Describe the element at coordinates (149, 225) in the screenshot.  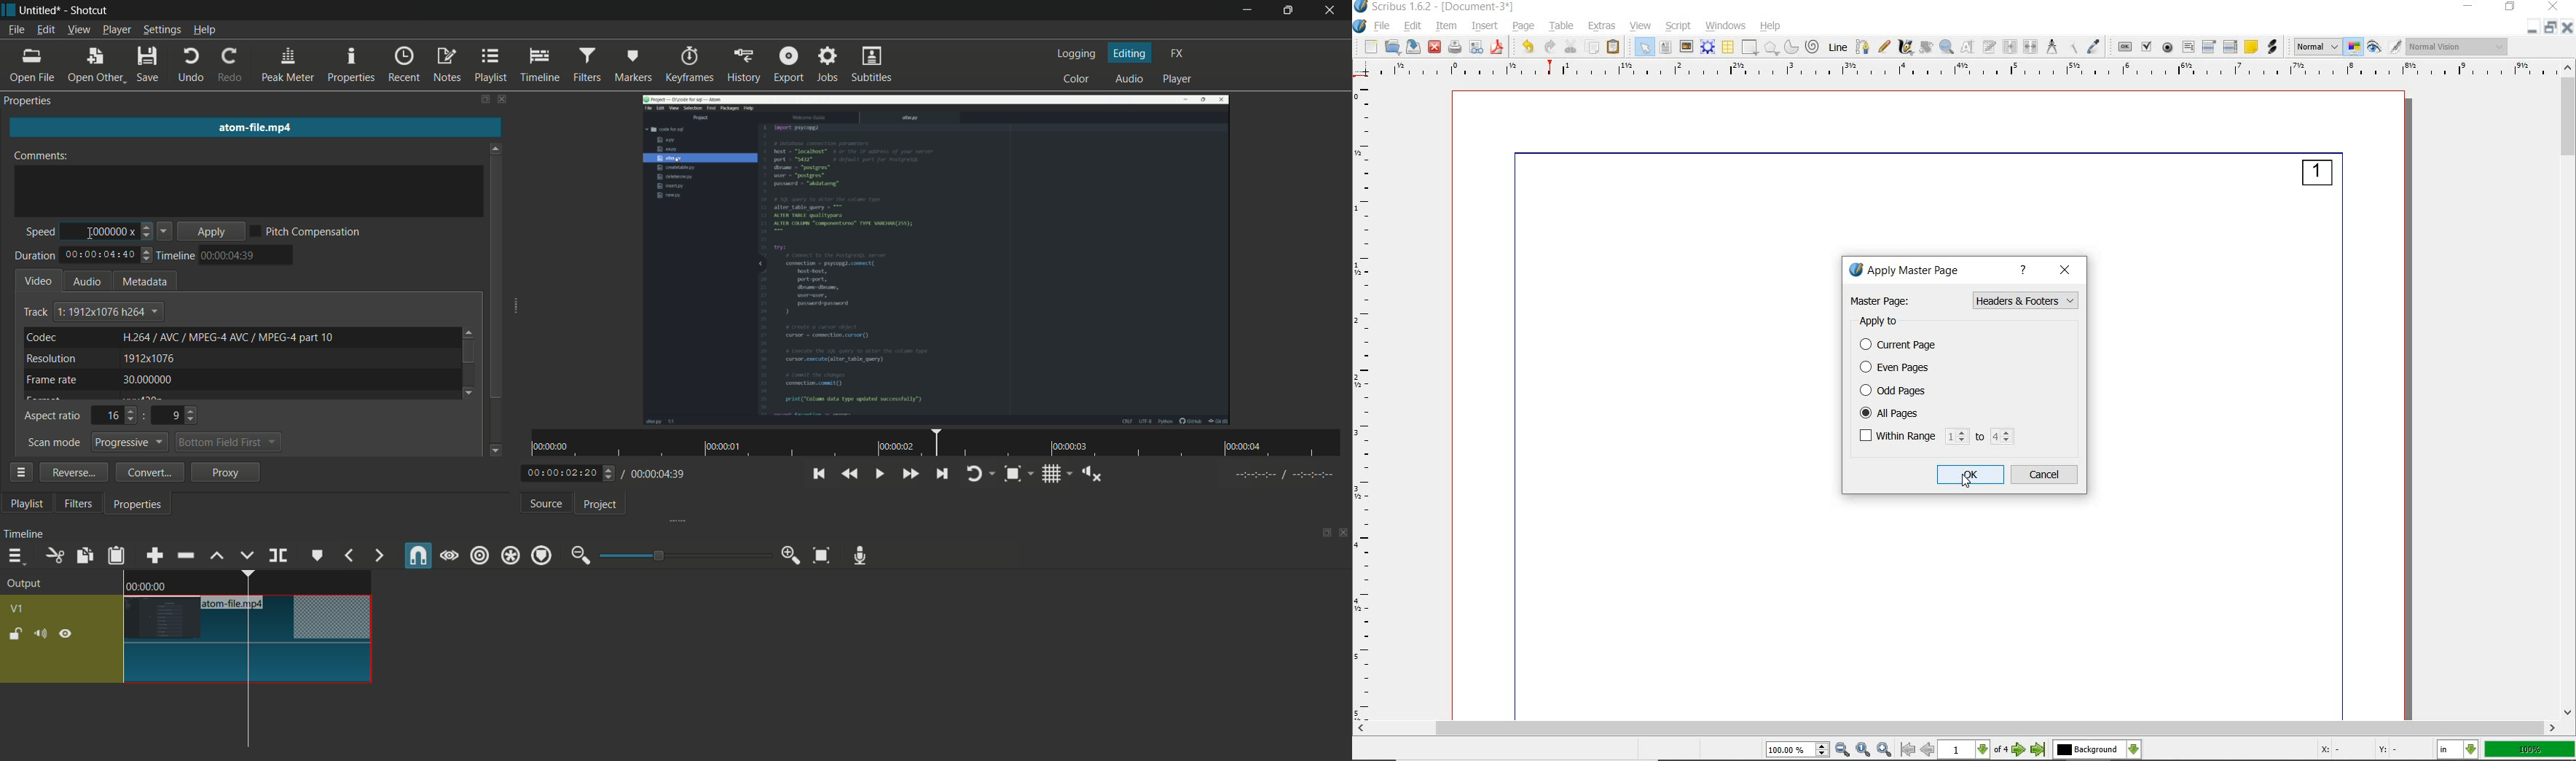
I see `increase` at that location.